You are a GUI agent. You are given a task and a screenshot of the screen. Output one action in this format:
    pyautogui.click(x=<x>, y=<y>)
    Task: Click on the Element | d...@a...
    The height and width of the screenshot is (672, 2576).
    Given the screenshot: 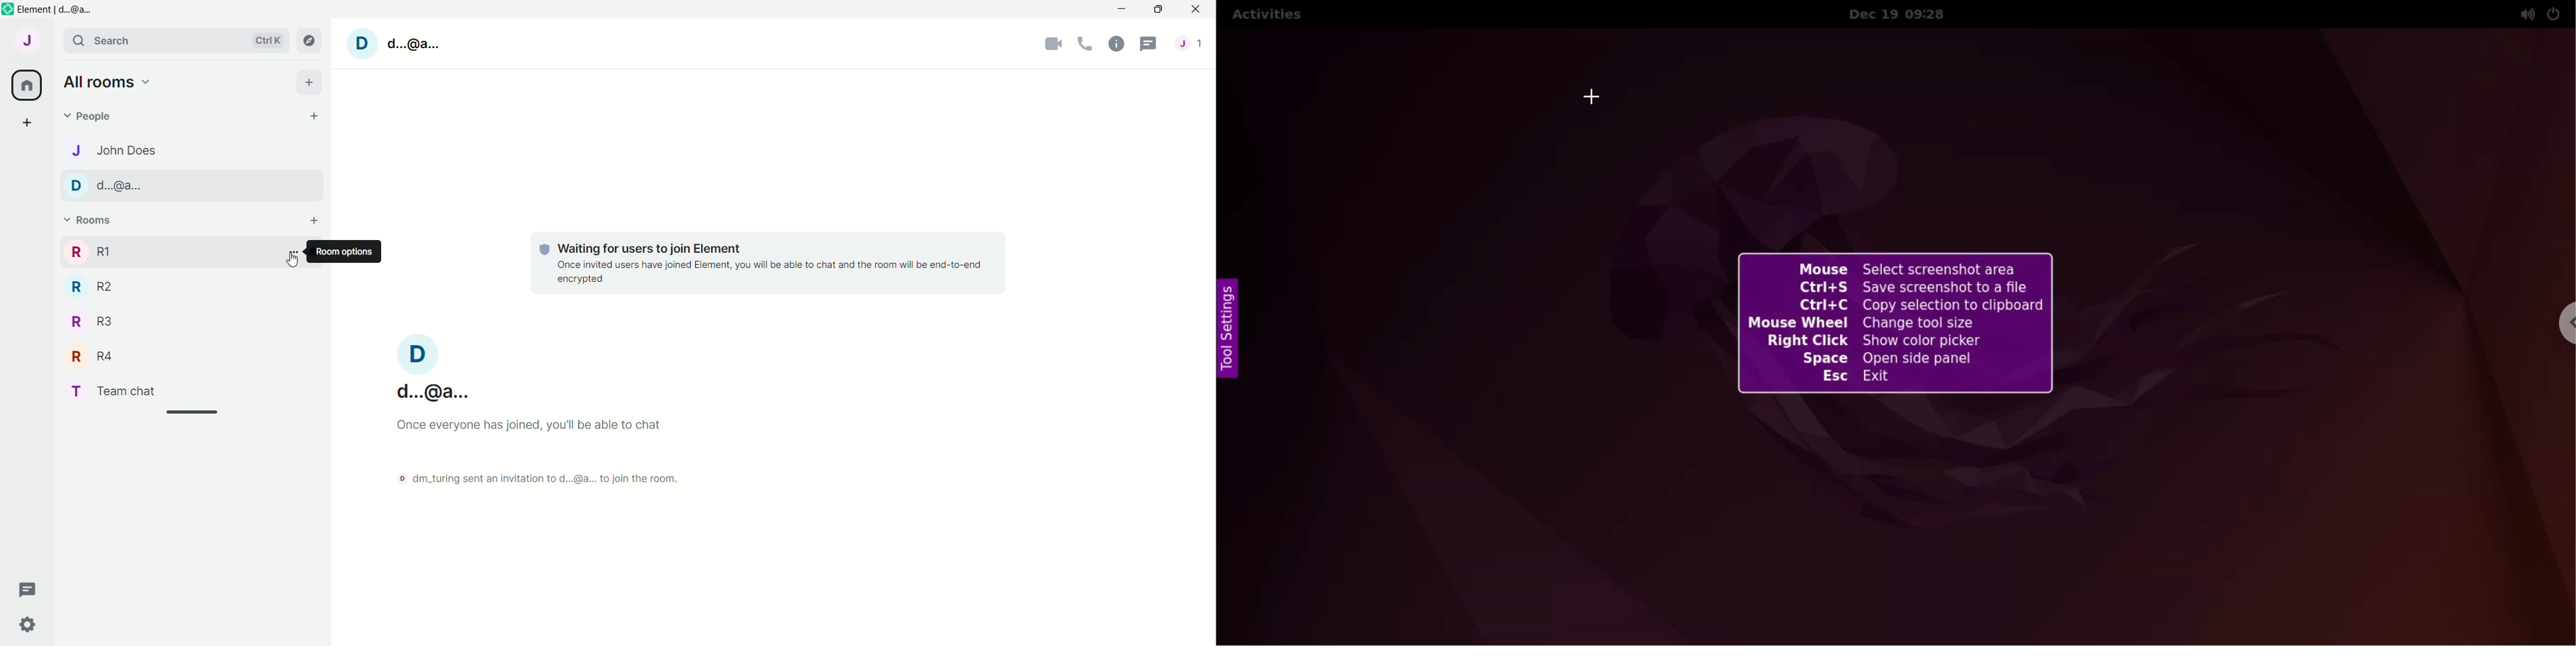 What is the action you would take?
    pyautogui.click(x=54, y=11)
    